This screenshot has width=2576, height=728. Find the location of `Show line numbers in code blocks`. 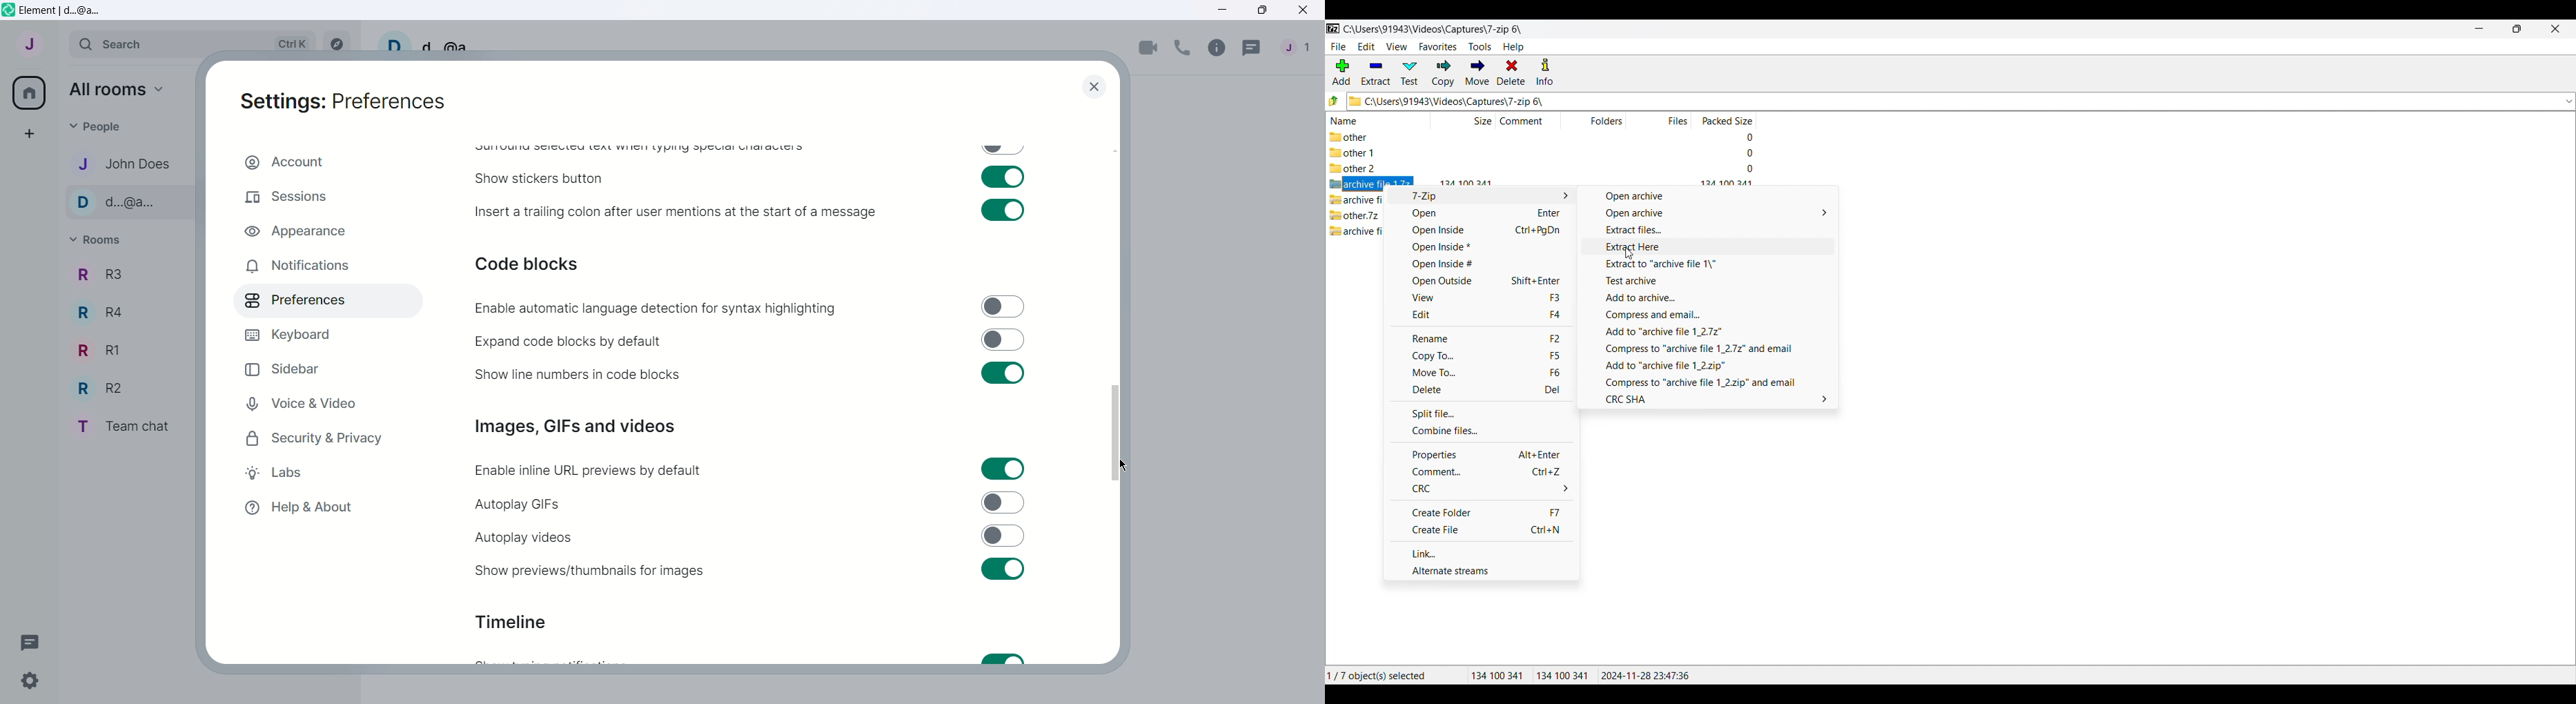

Show line numbers in code blocks is located at coordinates (578, 373).